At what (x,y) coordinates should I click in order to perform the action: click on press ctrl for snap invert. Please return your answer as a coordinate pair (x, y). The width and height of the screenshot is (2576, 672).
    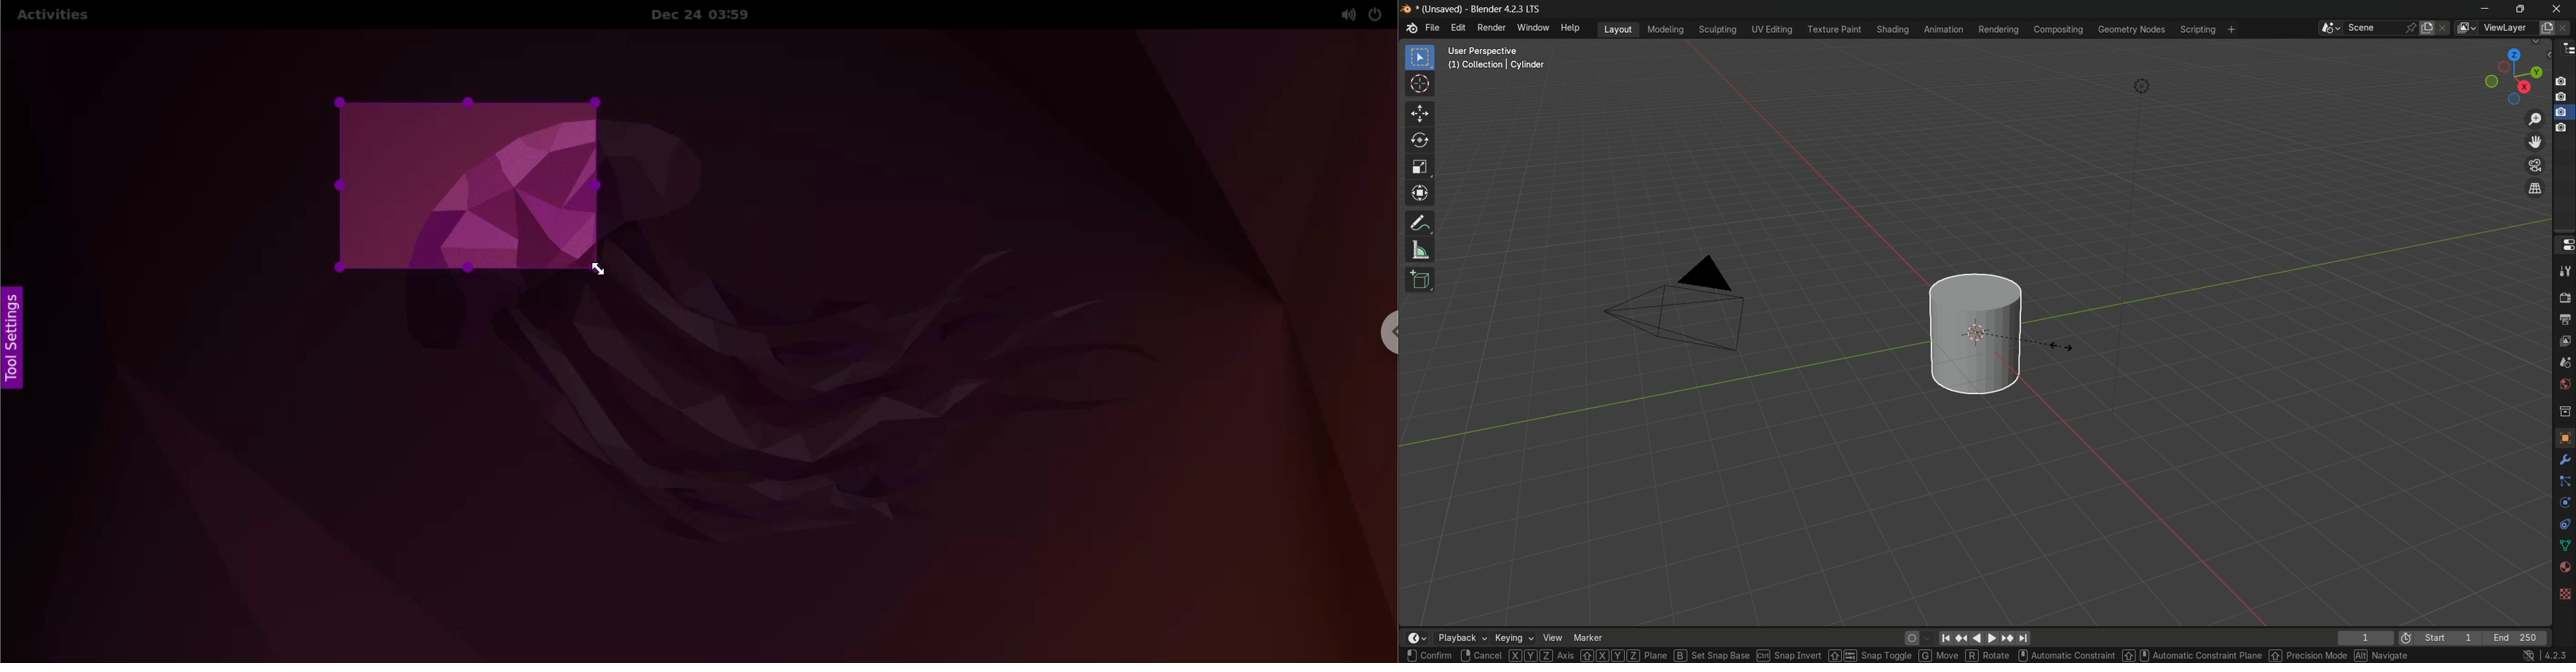
    Looking at the image, I should click on (1790, 656).